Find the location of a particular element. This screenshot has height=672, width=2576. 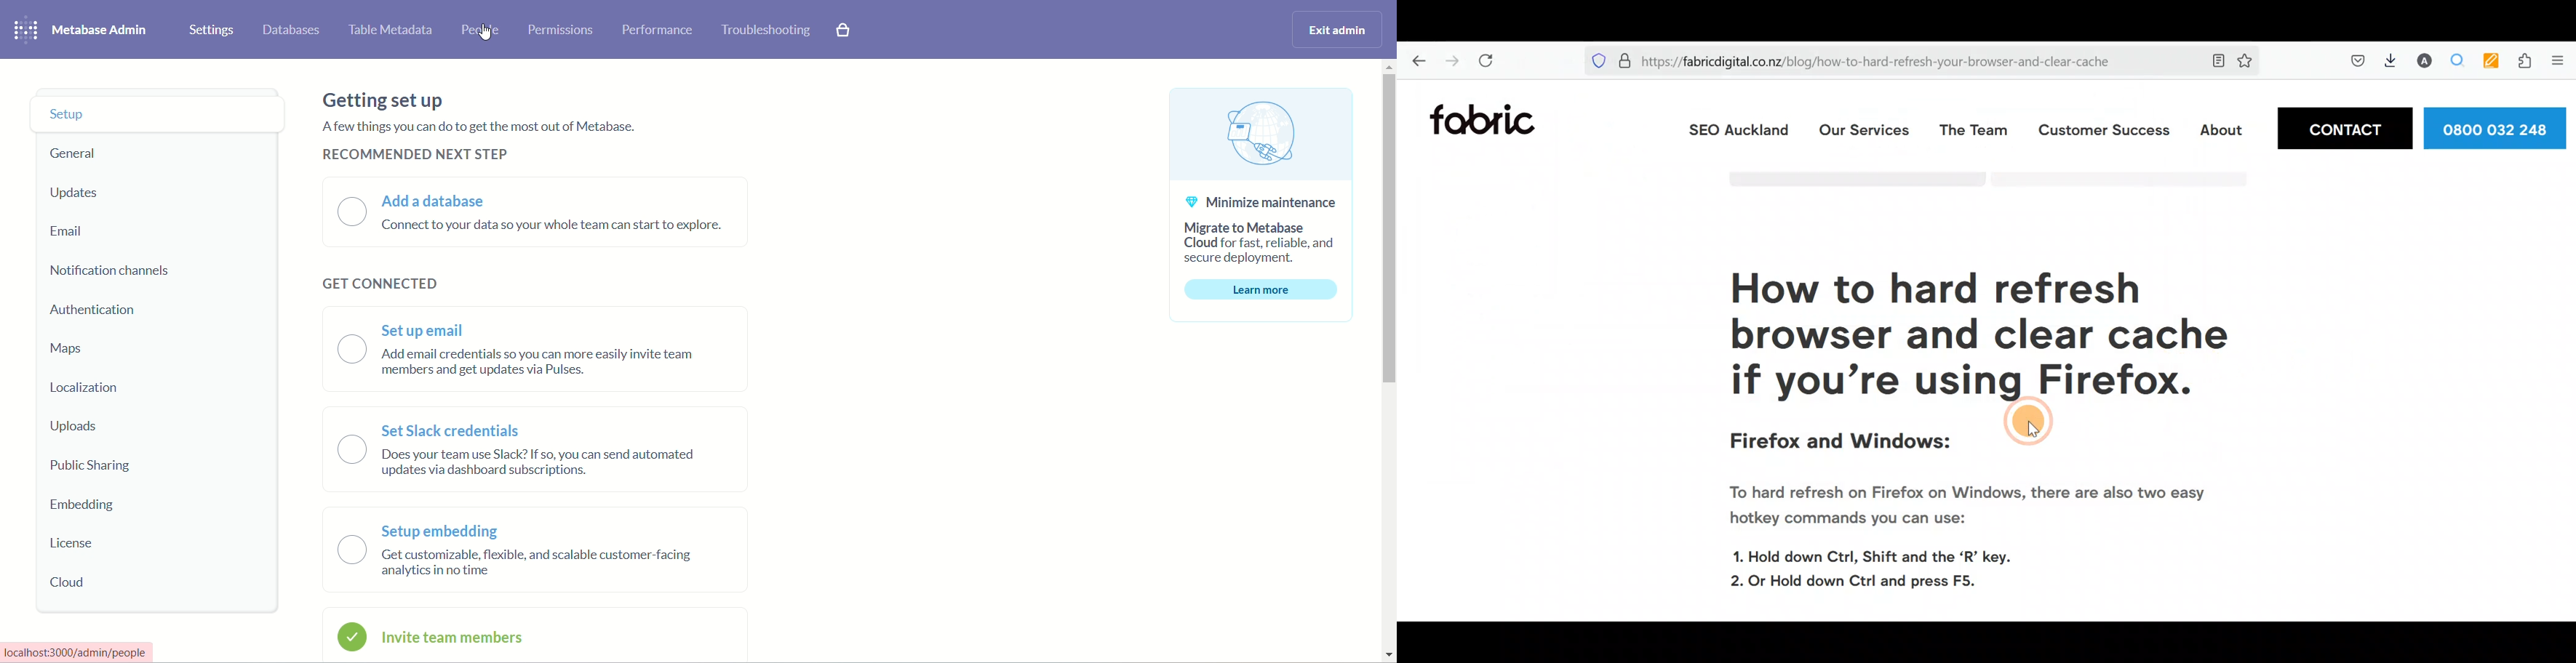

set slack credentials is located at coordinates (455, 430).